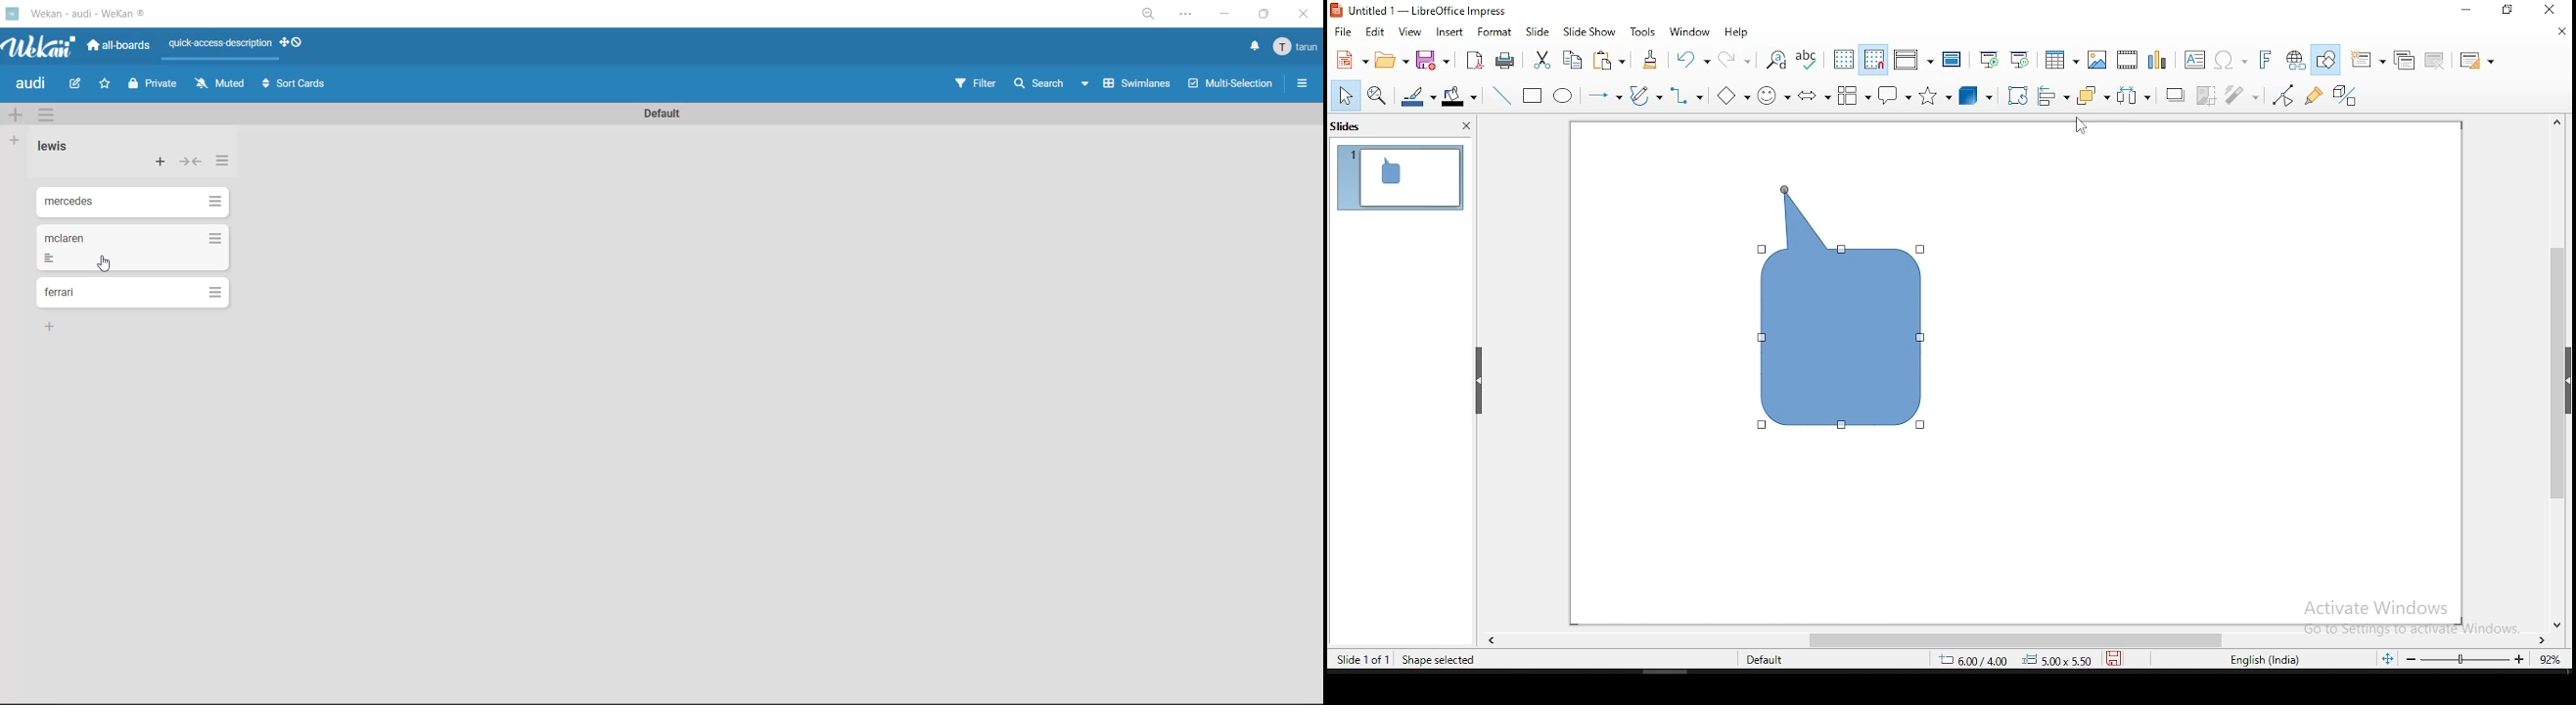  What do you see at coordinates (1767, 660) in the screenshot?
I see `default` at bounding box center [1767, 660].